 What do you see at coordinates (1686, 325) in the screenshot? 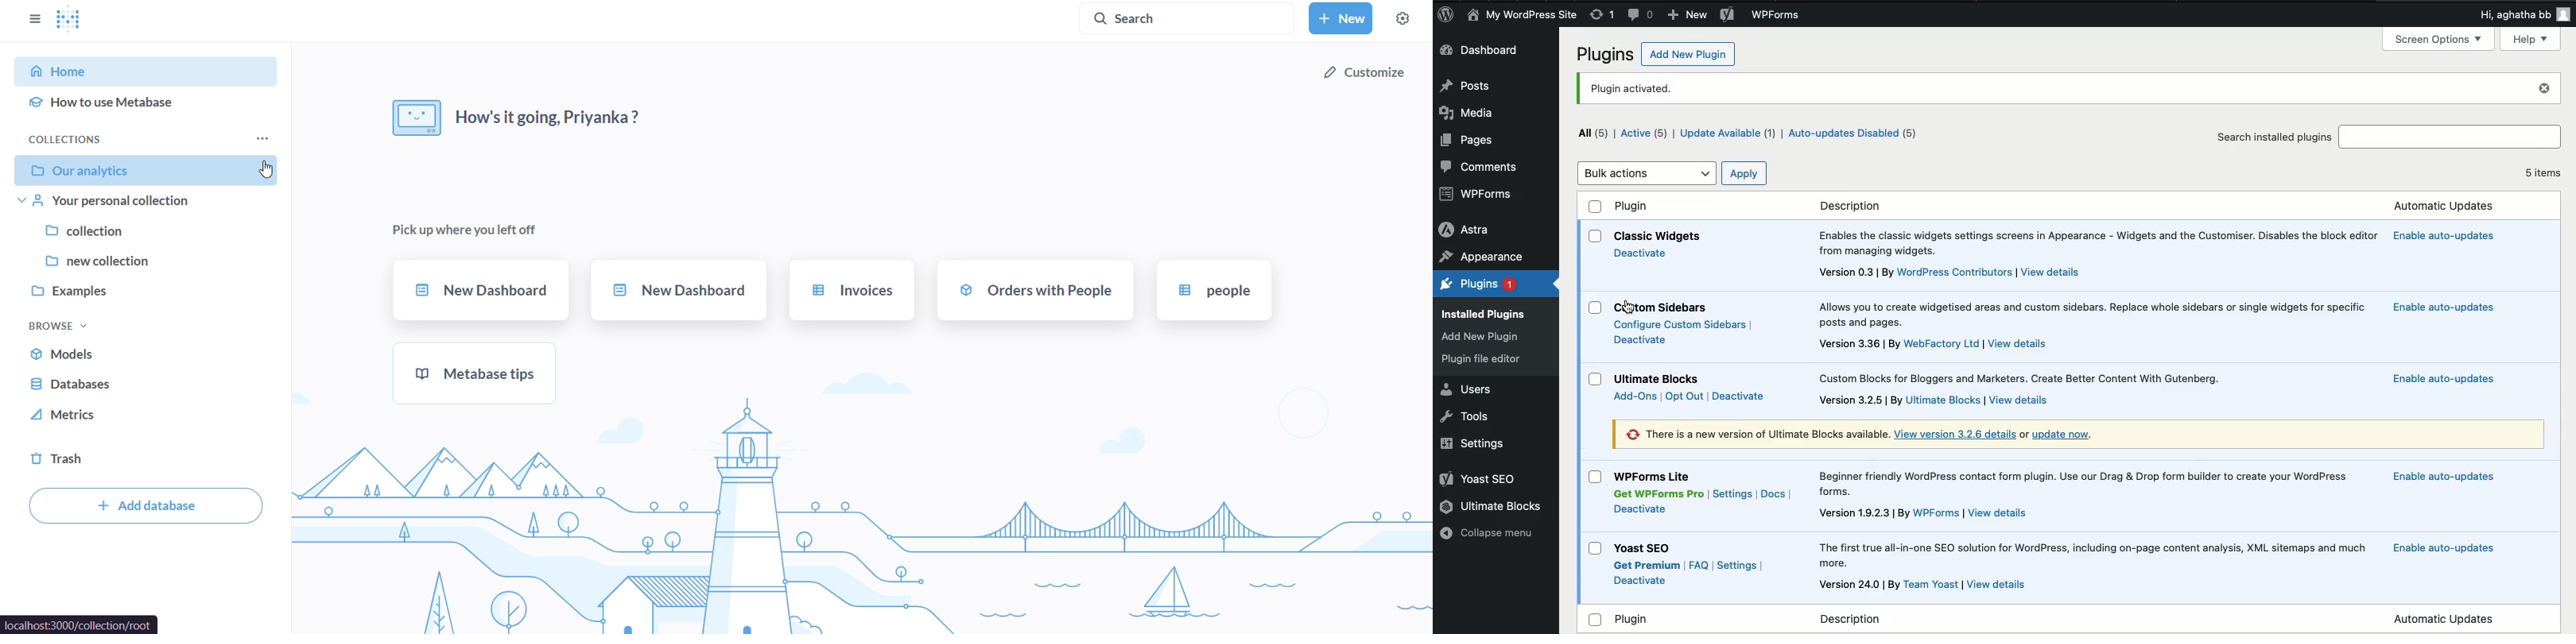
I see `Configure custom sidebars` at bounding box center [1686, 325].